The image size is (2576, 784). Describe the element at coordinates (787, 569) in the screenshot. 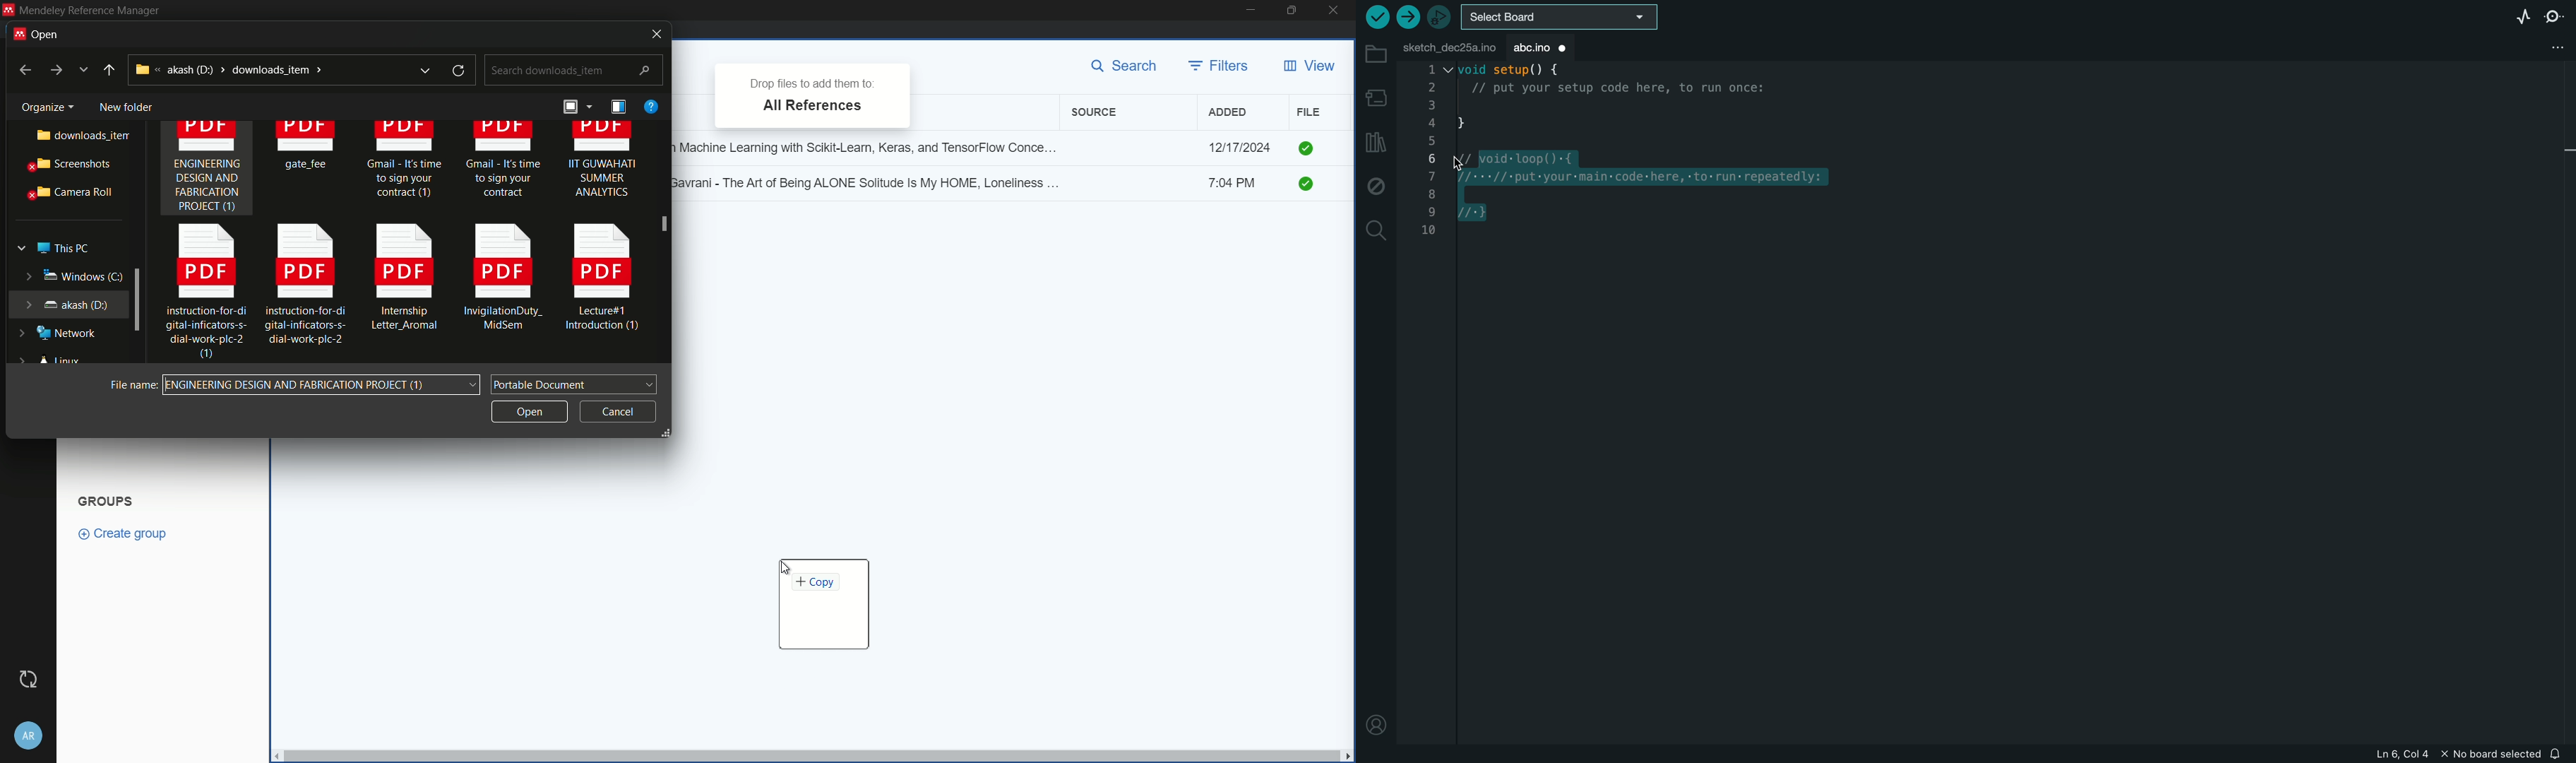

I see `cursor` at that location.